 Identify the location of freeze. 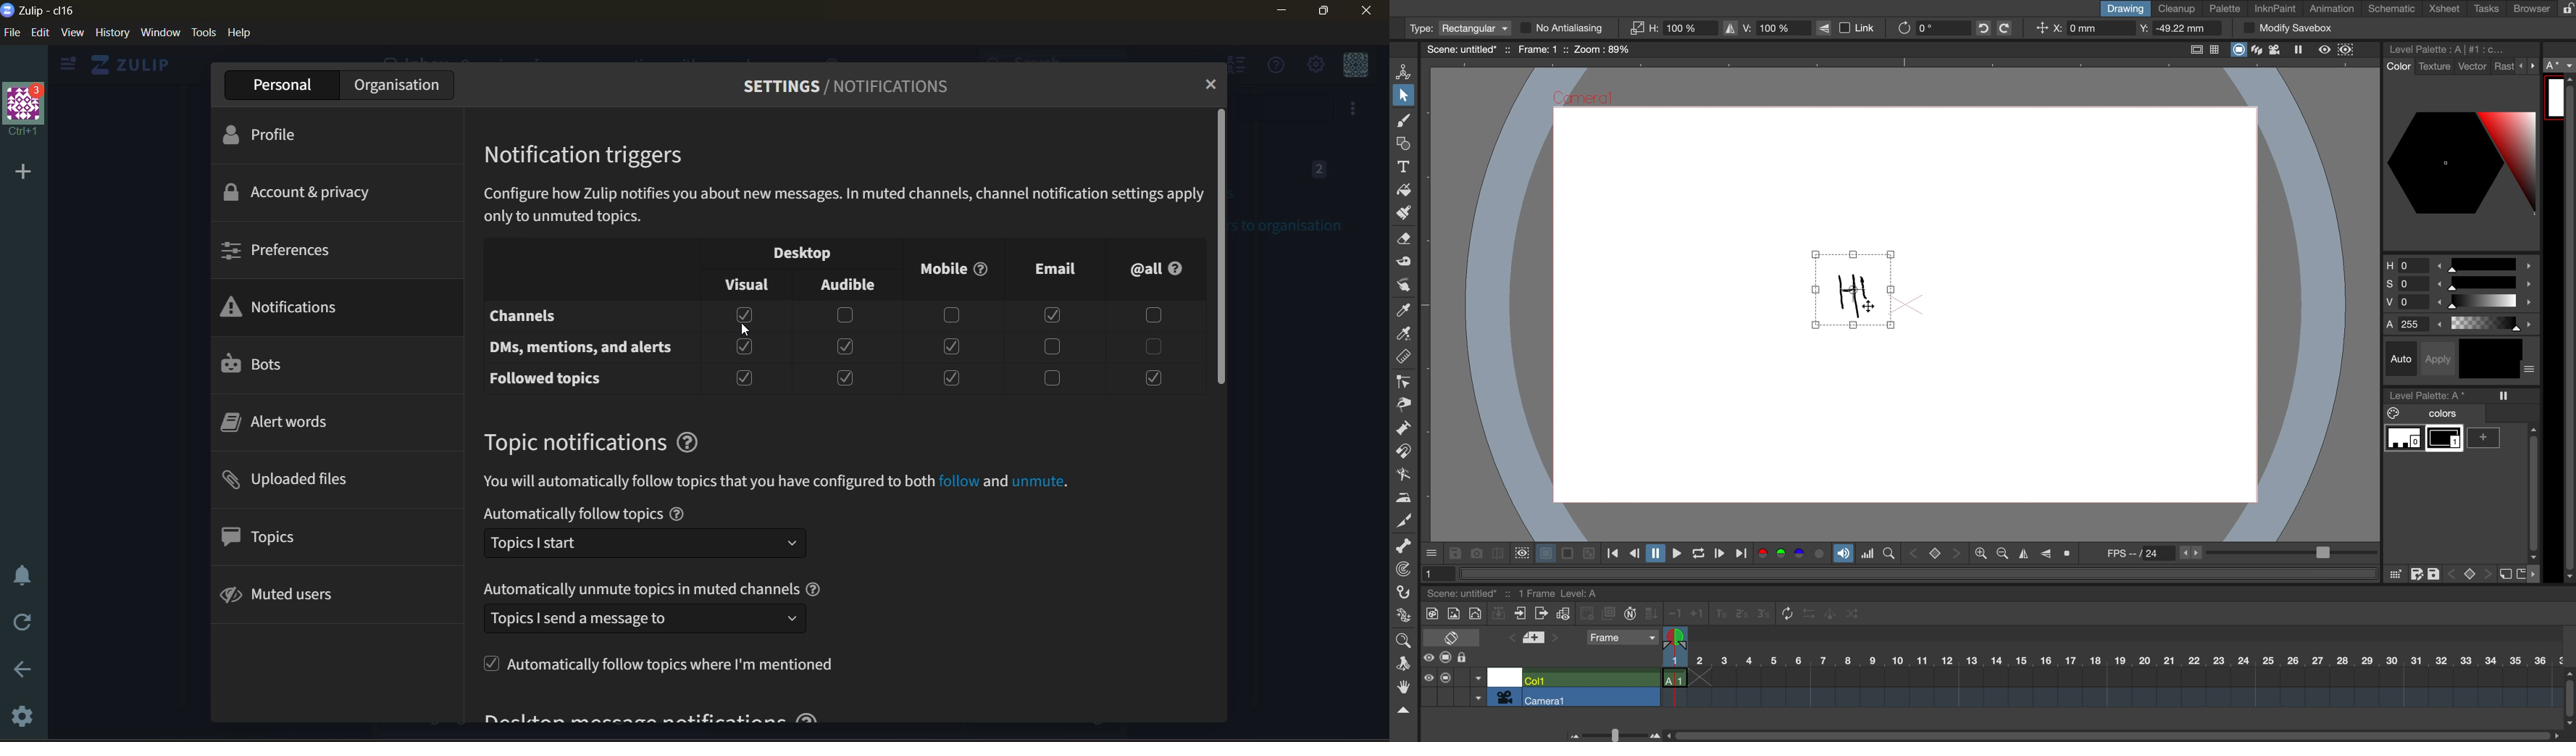
(2303, 51).